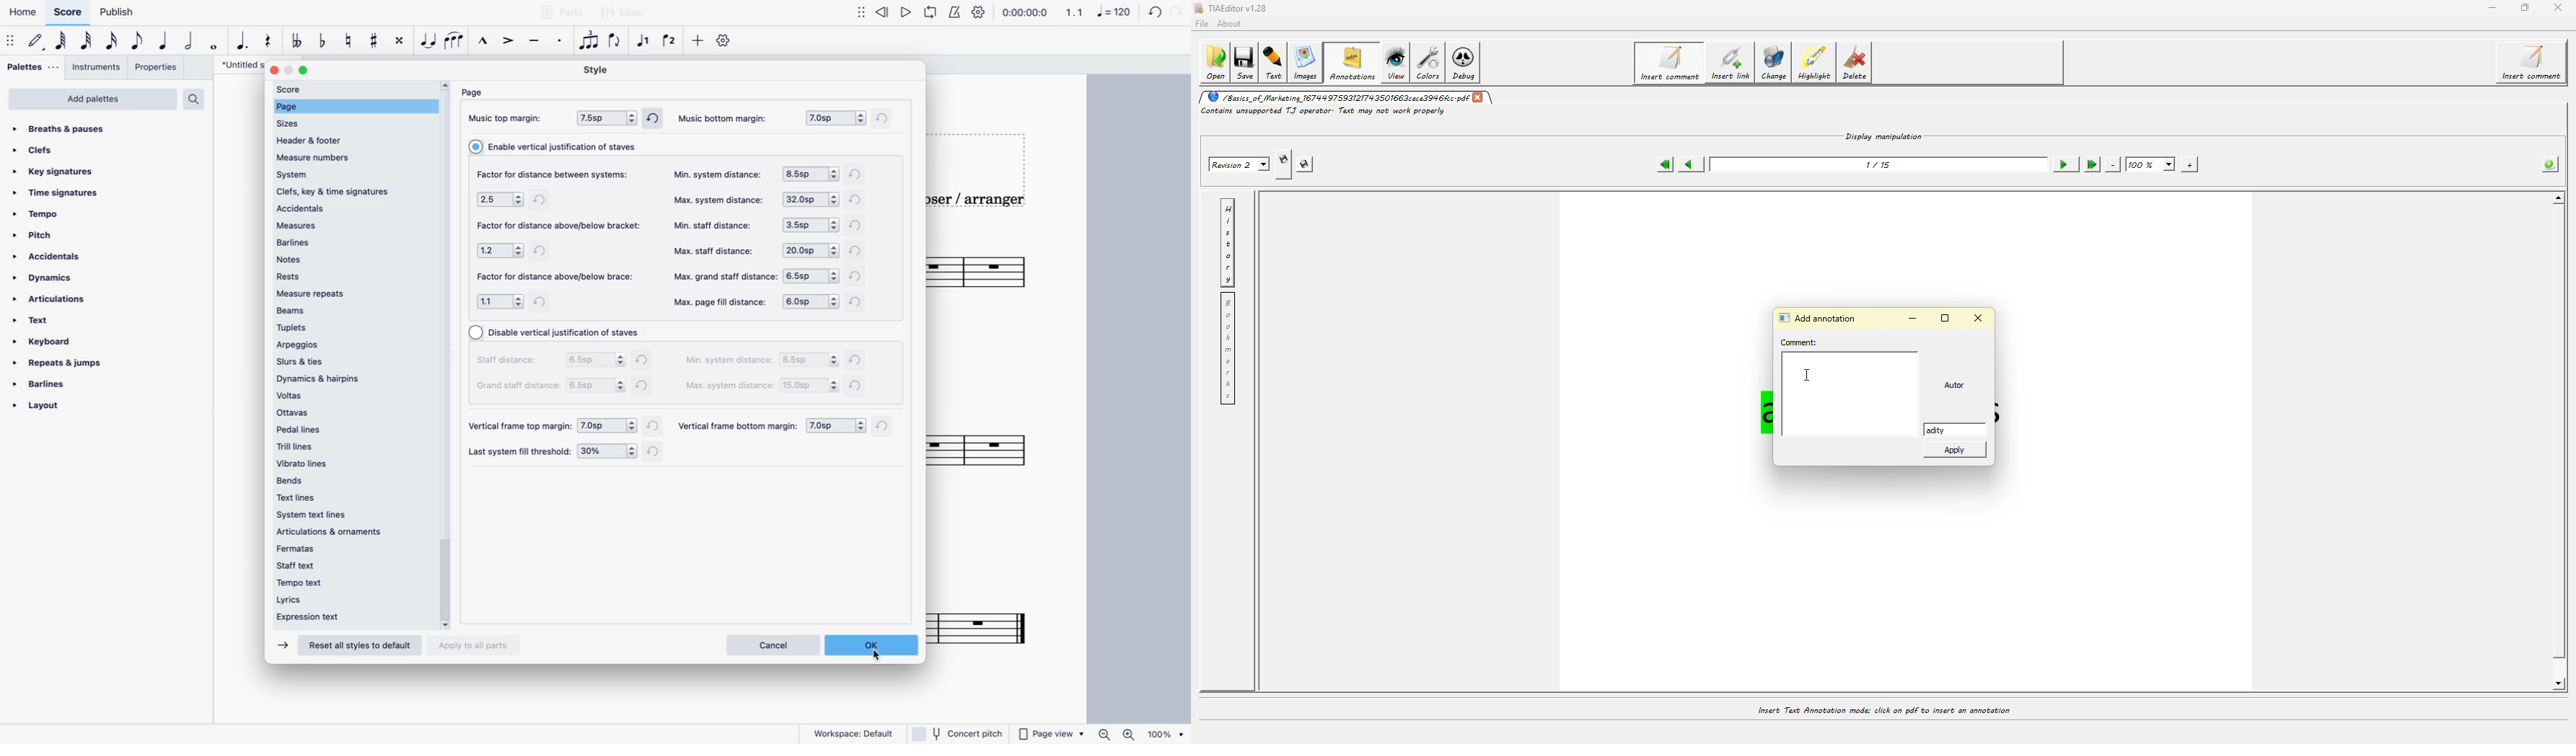 This screenshot has height=756, width=2576. What do you see at coordinates (860, 16) in the screenshot?
I see `show/hide` at bounding box center [860, 16].